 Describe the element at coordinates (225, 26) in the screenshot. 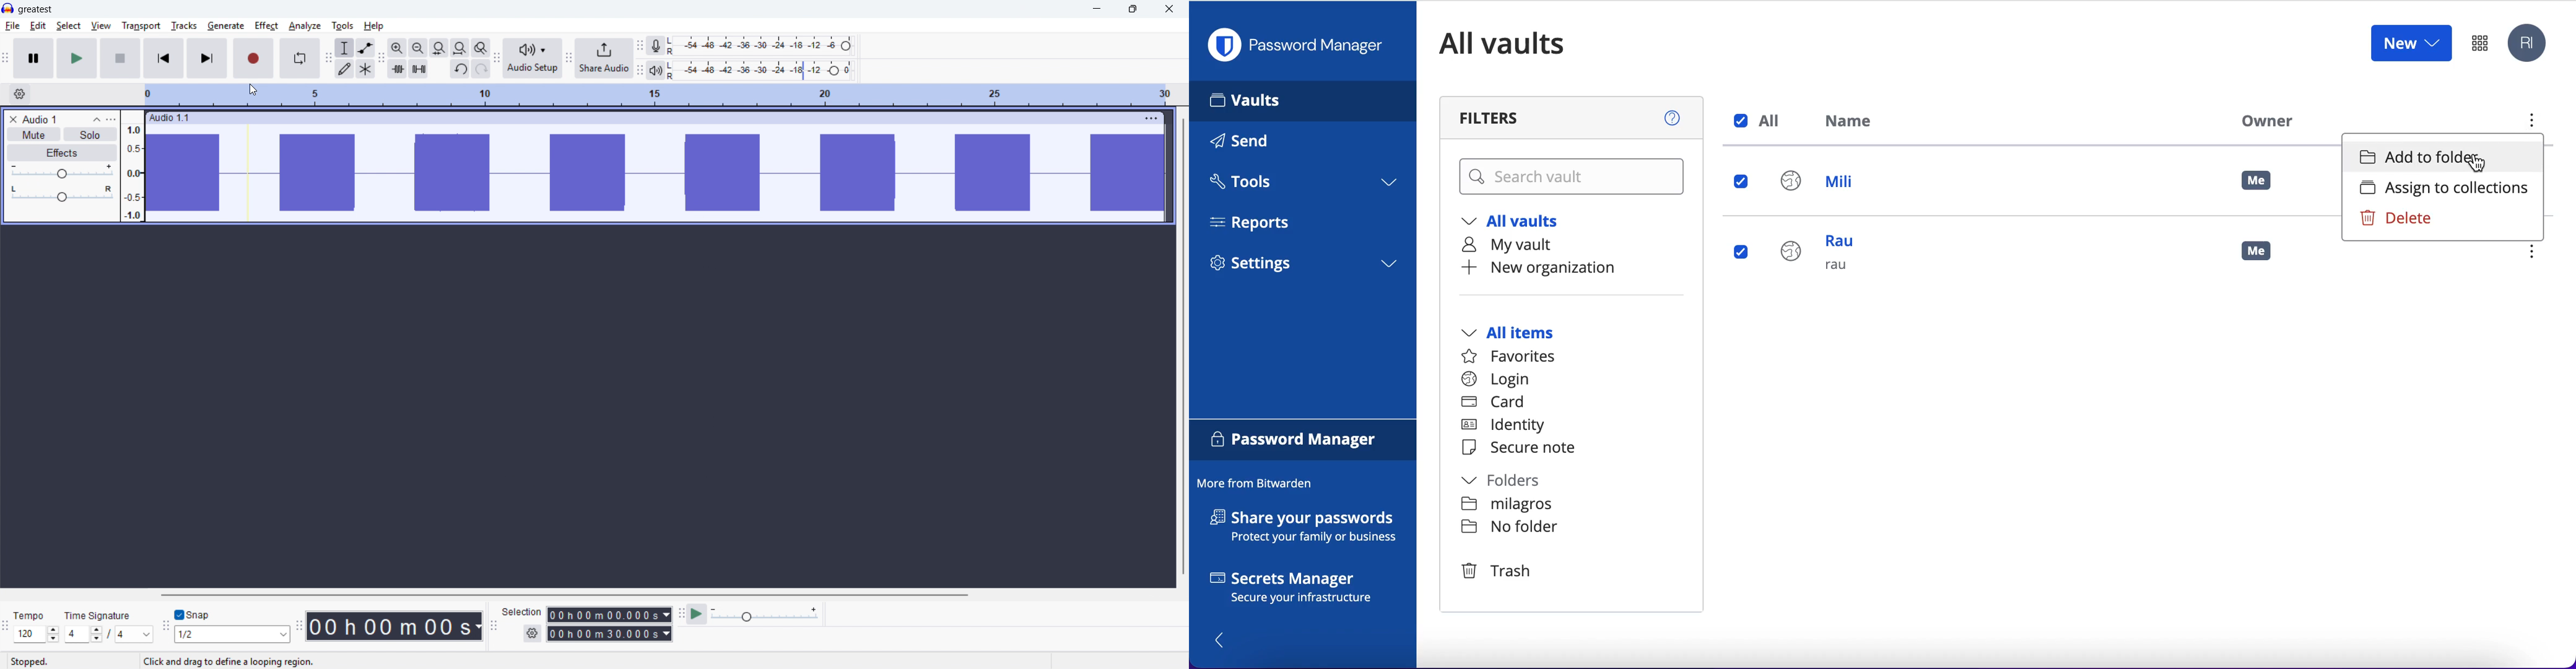

I see `generate` at that location.